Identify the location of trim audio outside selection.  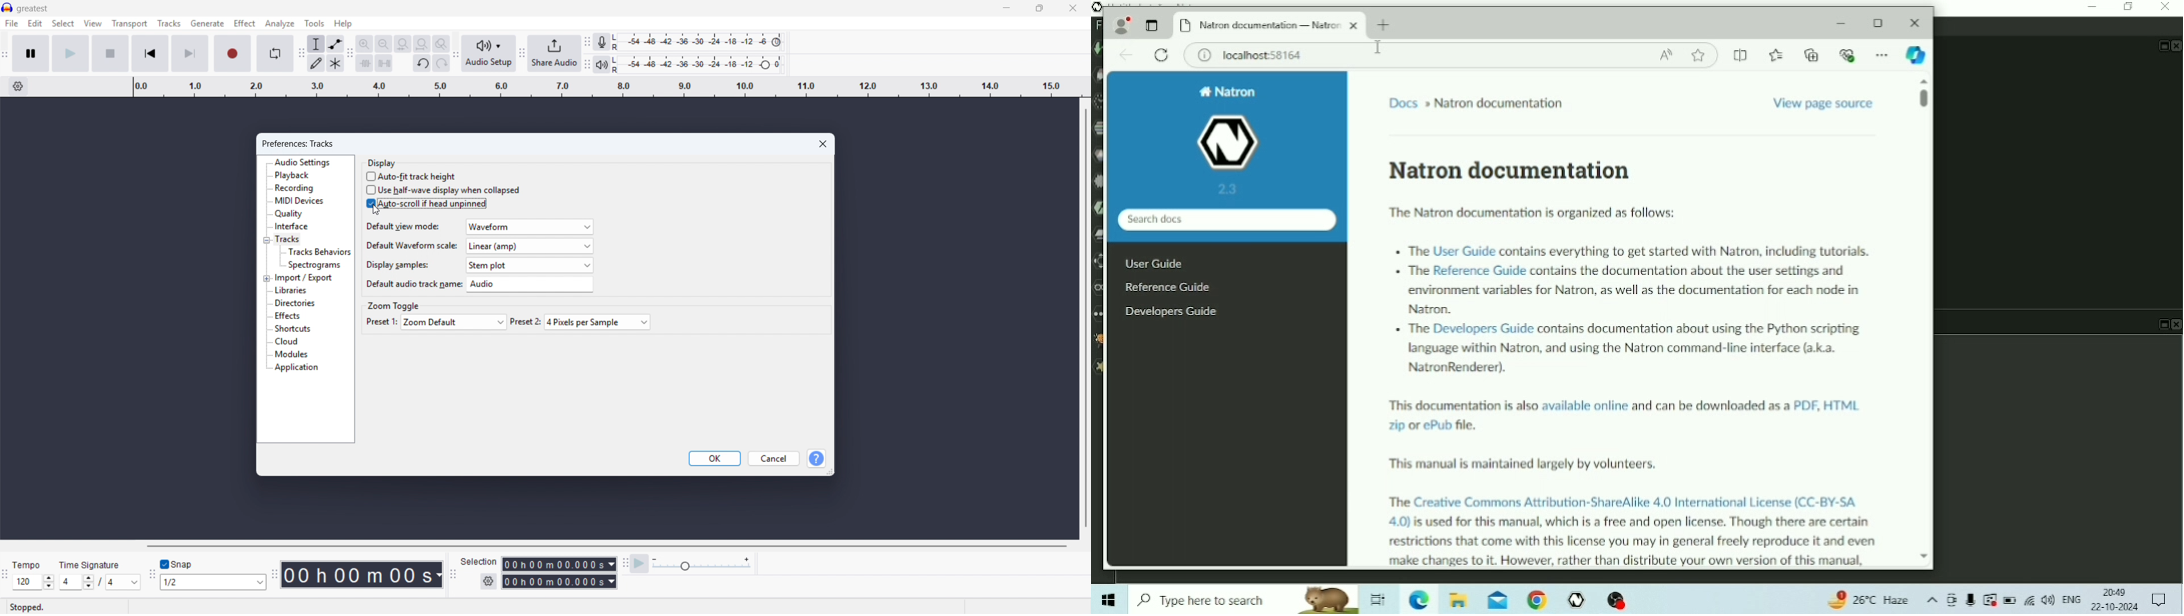
(365, 63).